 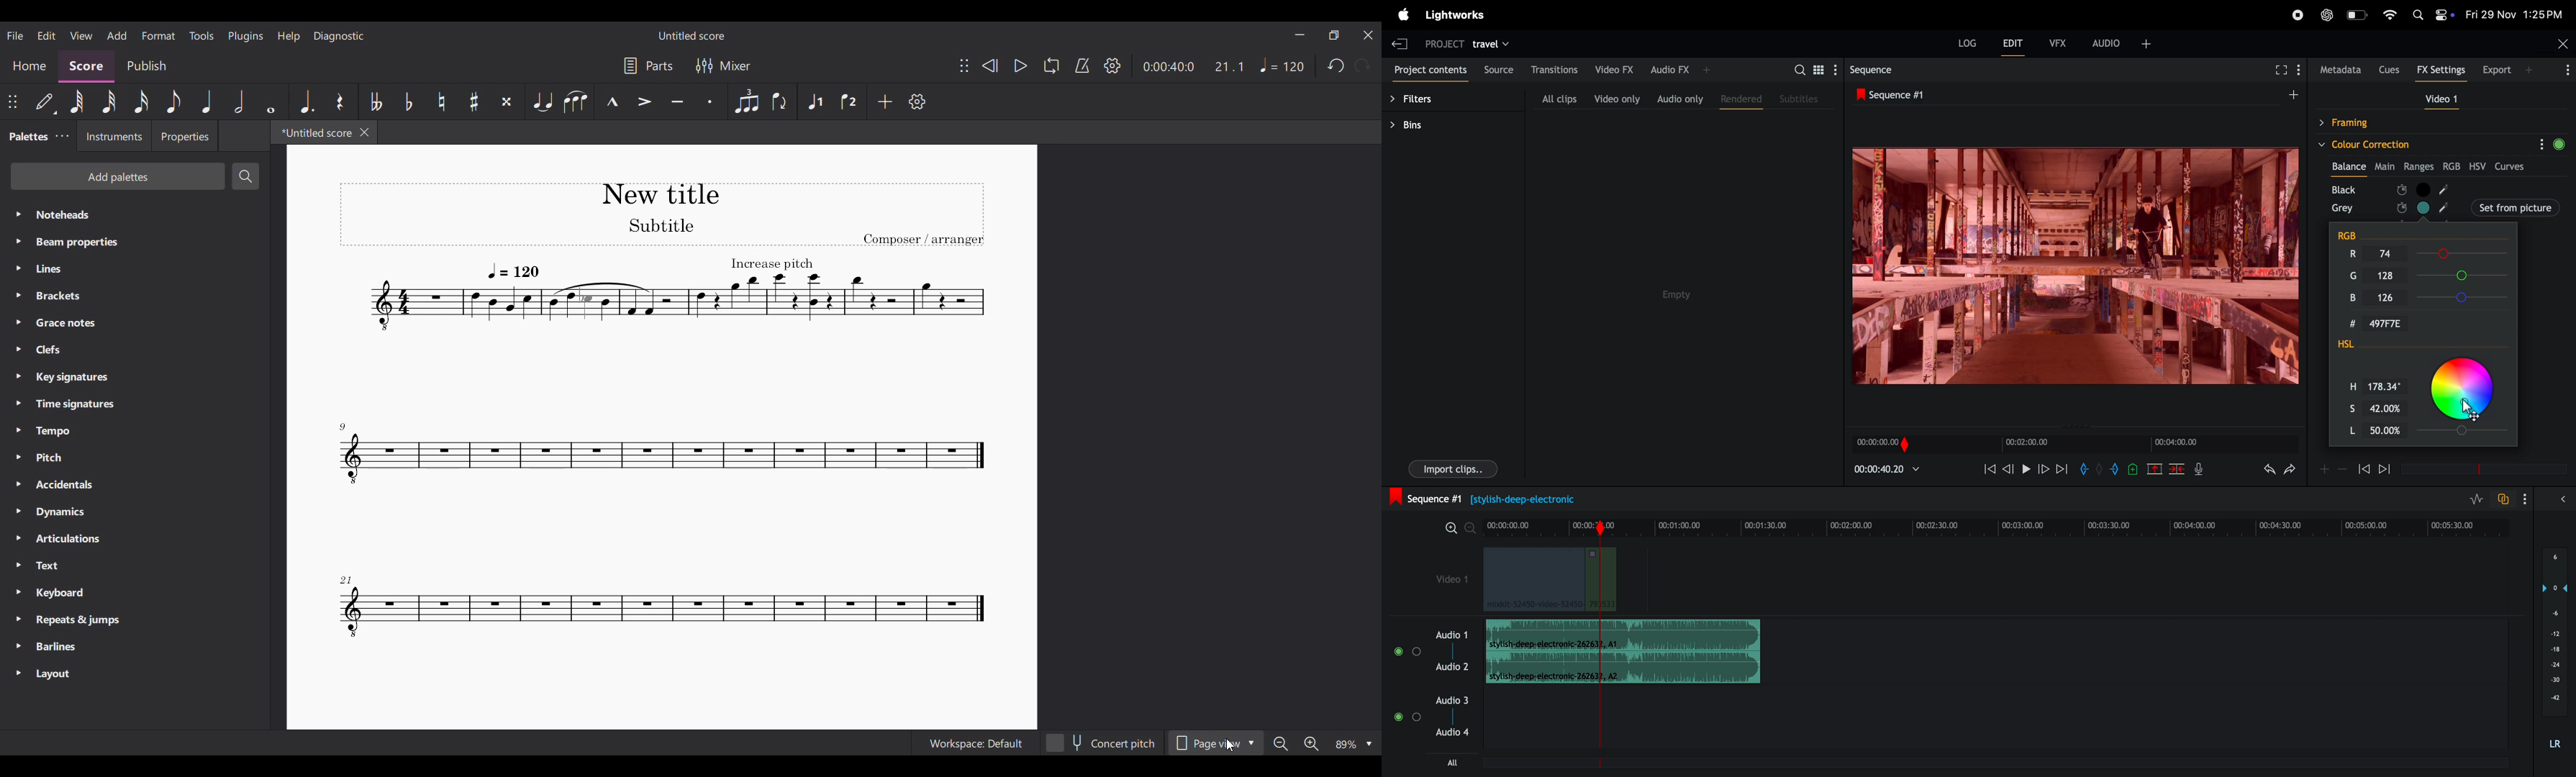 What do you see at coordinates (2001, 523) in the screenshot?
I see `time frame` at bounding box center [2001, 523].